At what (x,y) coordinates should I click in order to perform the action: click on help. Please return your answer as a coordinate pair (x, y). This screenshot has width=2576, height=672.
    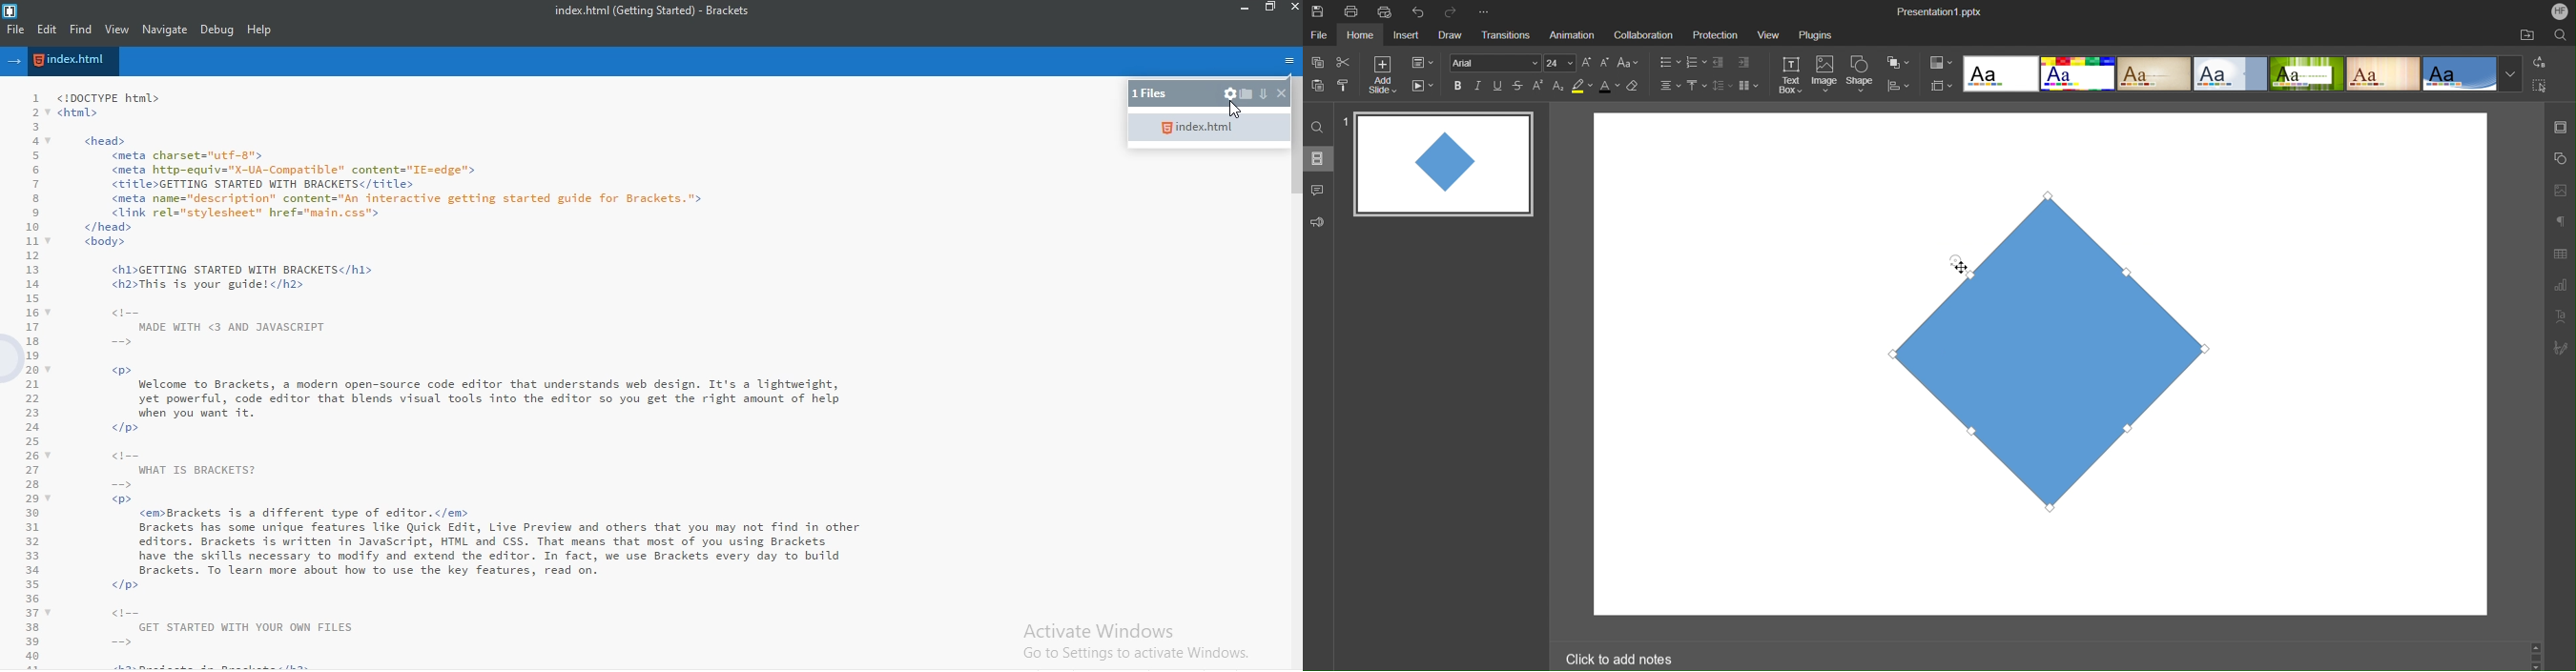
    Looking at the image, I should click on (260, 30).